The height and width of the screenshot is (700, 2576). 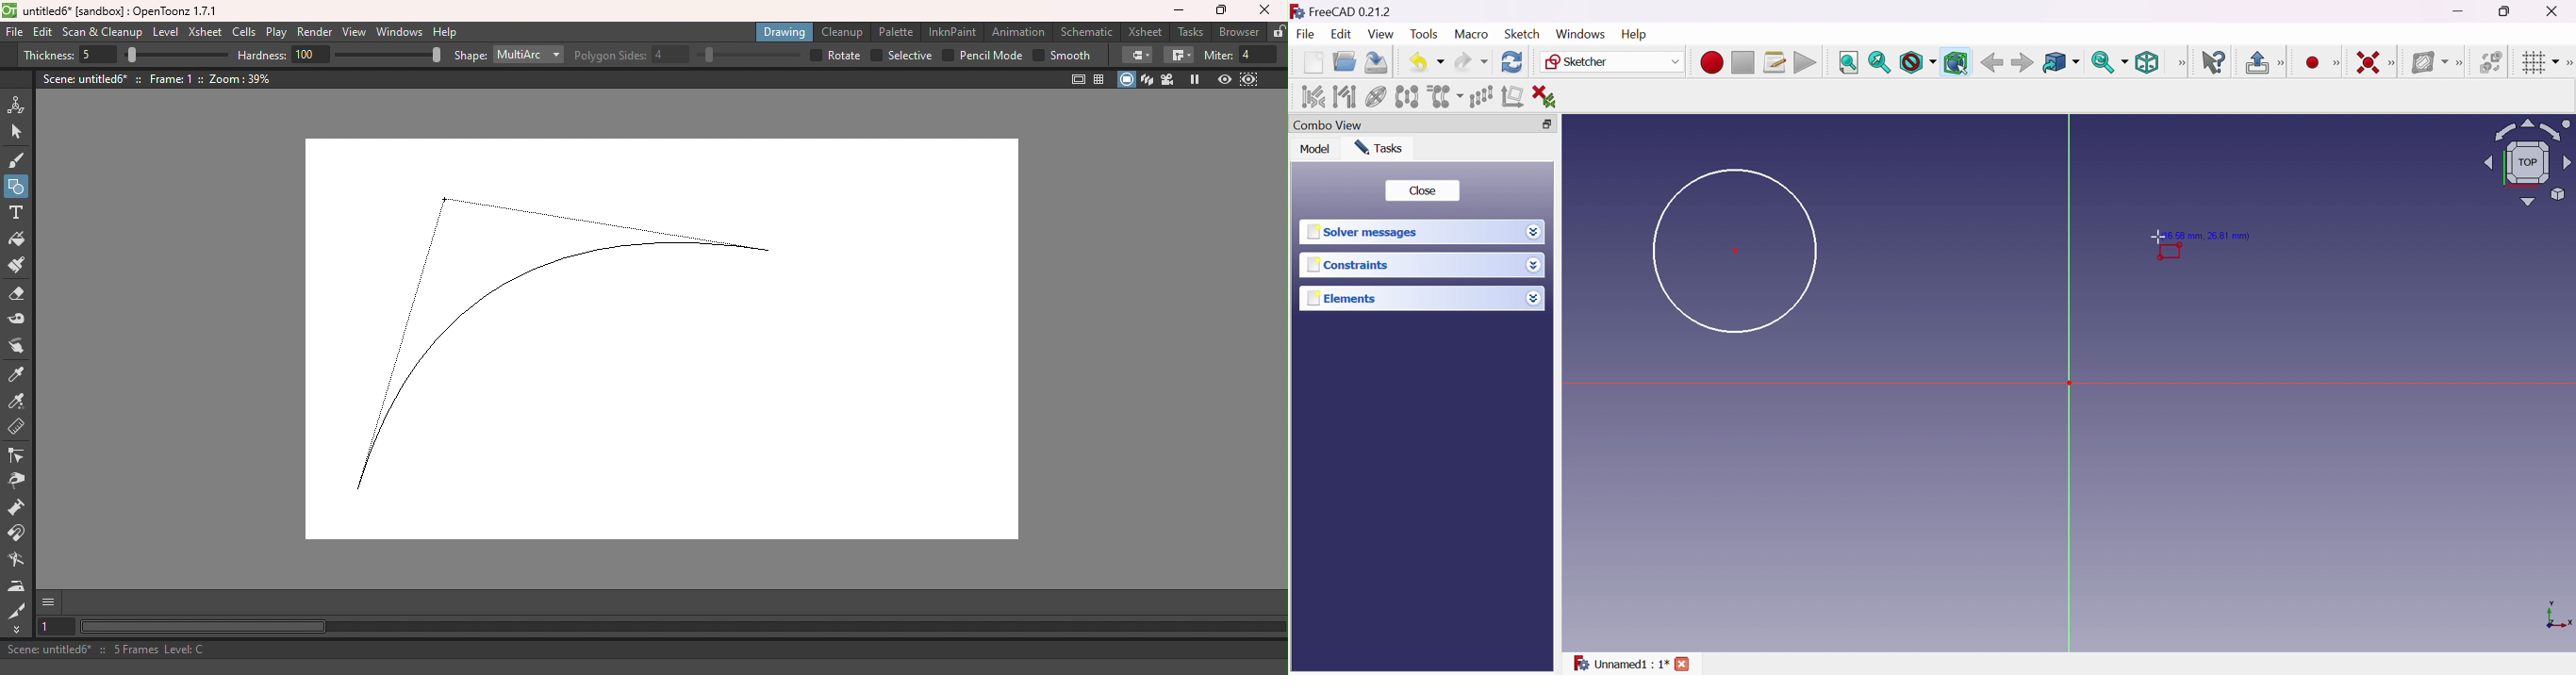 I want to click on Schematic, so click(x=1086, y=31).